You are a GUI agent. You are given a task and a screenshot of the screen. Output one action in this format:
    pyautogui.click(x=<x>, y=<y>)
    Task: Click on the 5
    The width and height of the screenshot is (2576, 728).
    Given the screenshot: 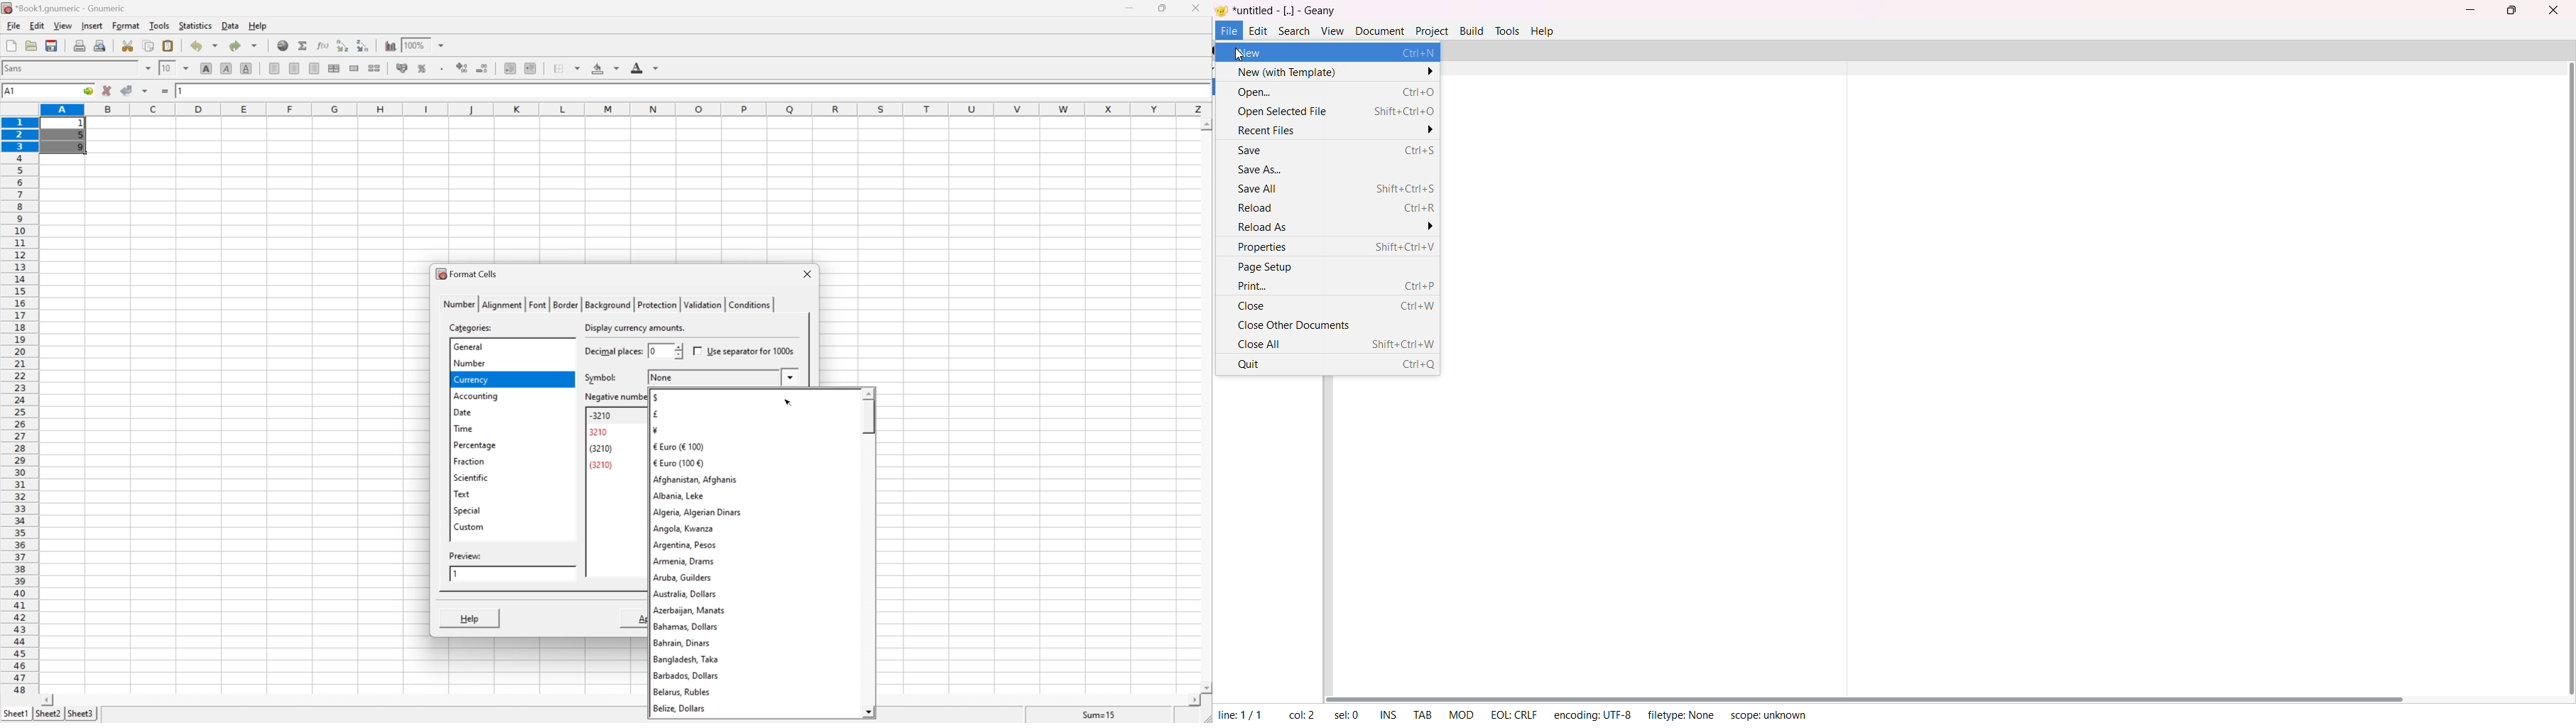 What is the action you would take?
    pyautogui.click(x=80, y=136)
    